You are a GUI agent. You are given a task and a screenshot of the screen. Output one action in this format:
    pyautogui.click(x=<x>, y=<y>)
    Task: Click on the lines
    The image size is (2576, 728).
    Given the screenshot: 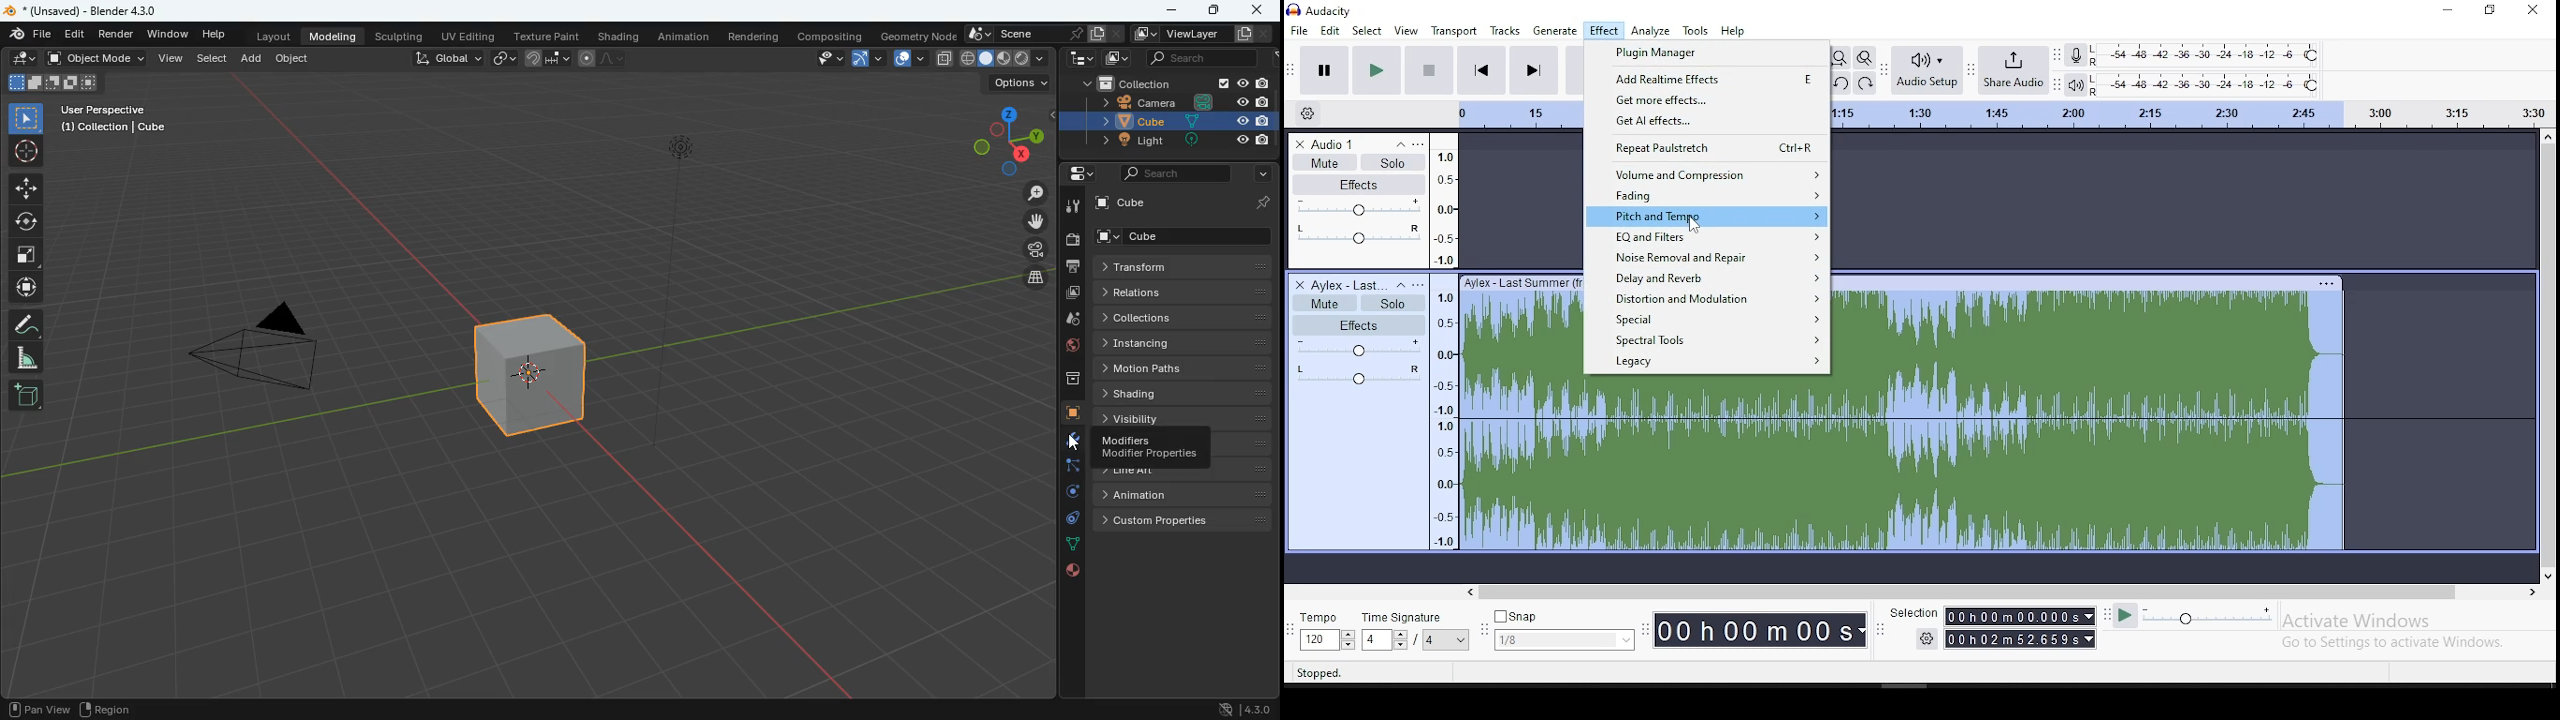 What is the action you would take?
    pyautogui.click(x=1071, y=545)
    